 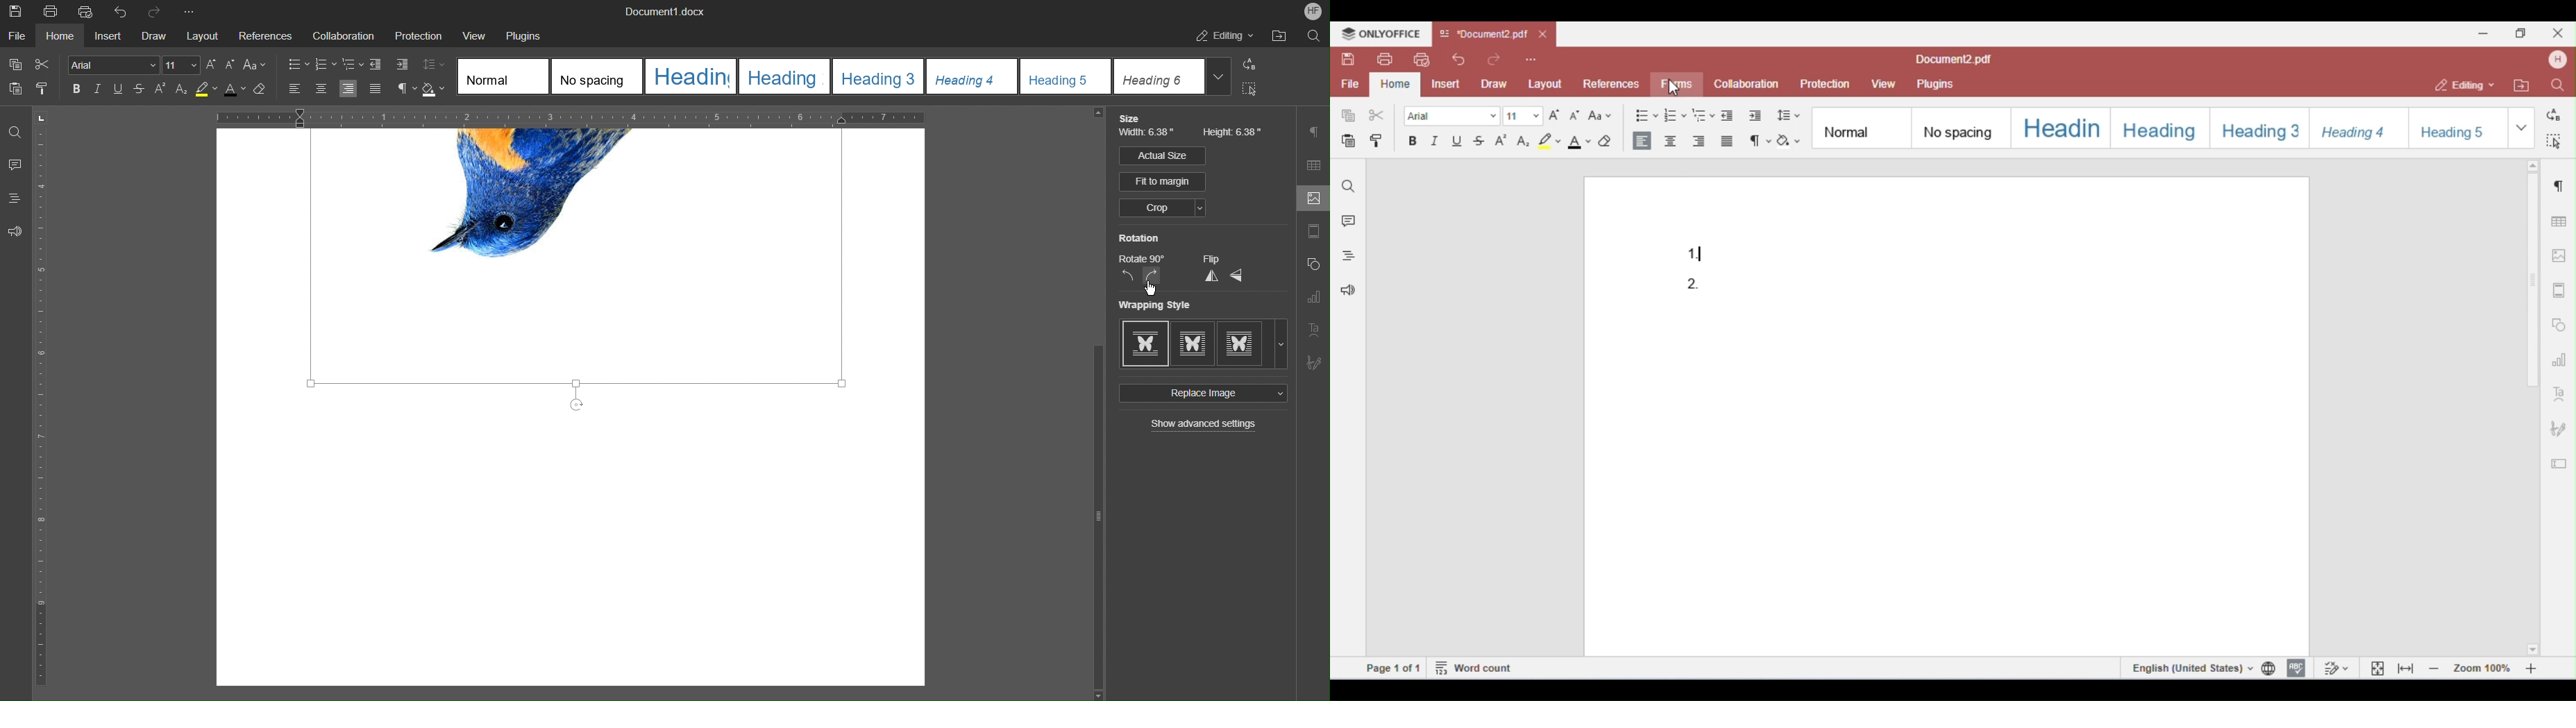 What do you see at coordinates (1174, 76) in the screenshot?
I see `Heading 6` at bounding box center [1174, 76].